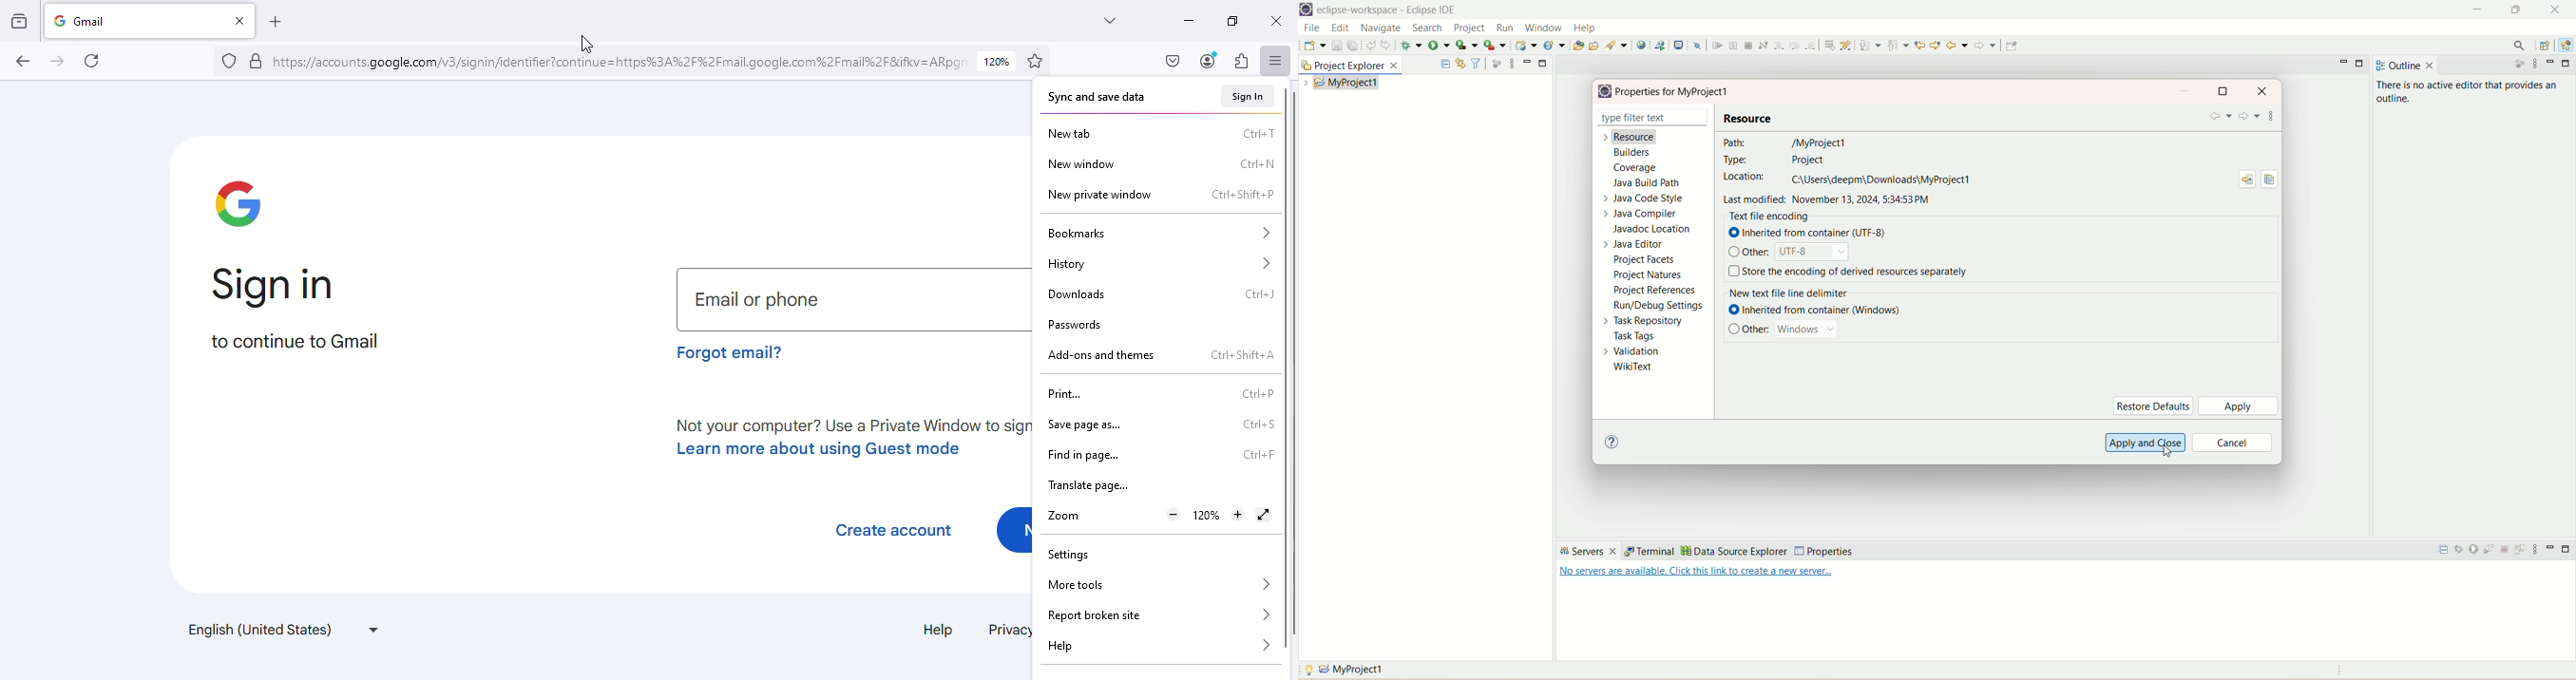  I want to click on next edit location, so click(1920, 45).